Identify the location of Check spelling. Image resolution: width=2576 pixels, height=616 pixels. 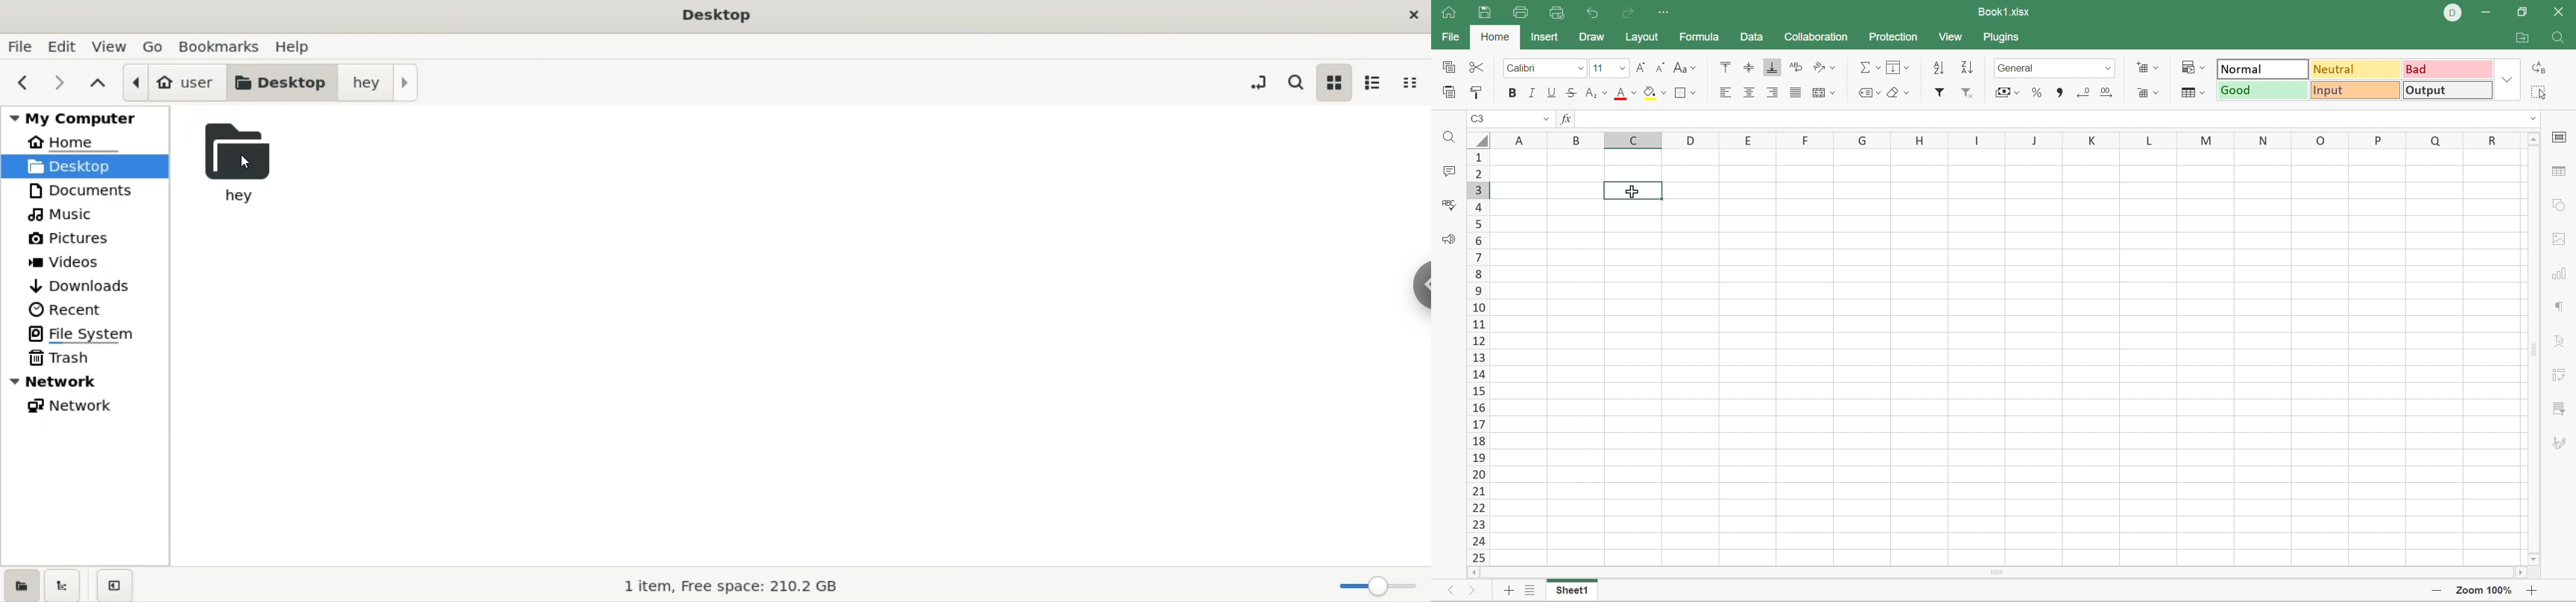
(1446, 206).